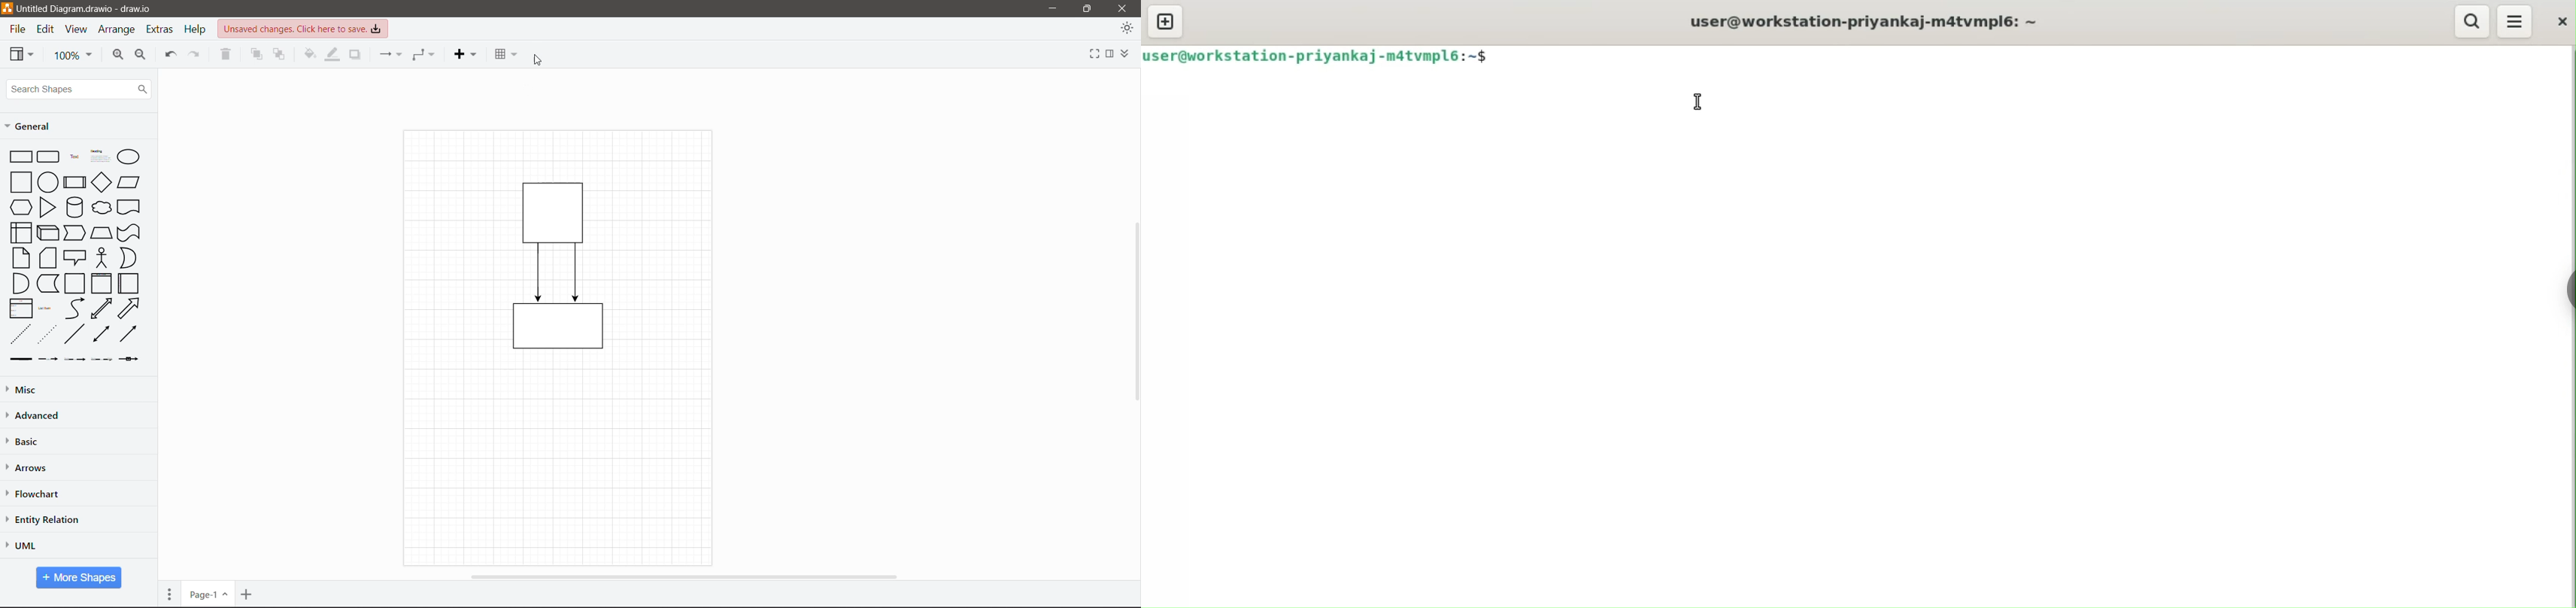 This screenshot has width=2576, height=616. I want to click on Directional Connector, so click(539, 273).